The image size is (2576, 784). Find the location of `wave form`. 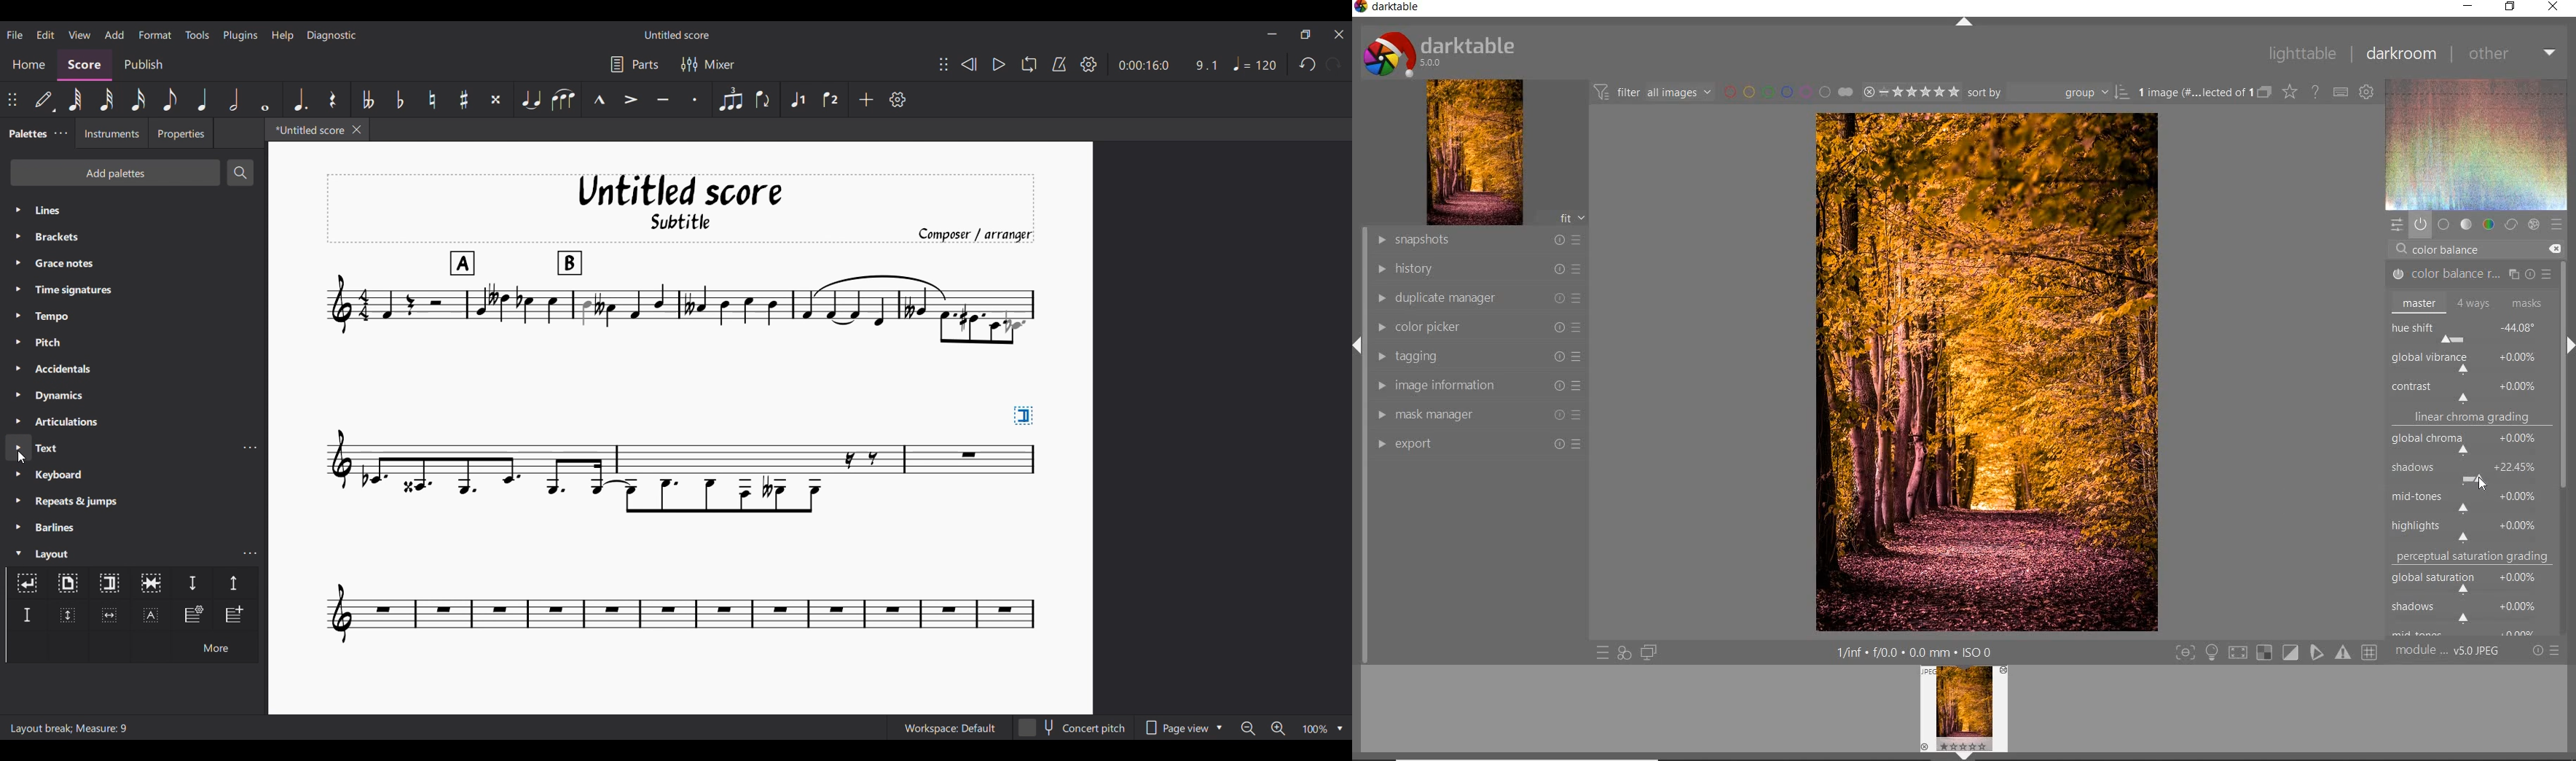

wave form is located at coordinates (2475, 144).